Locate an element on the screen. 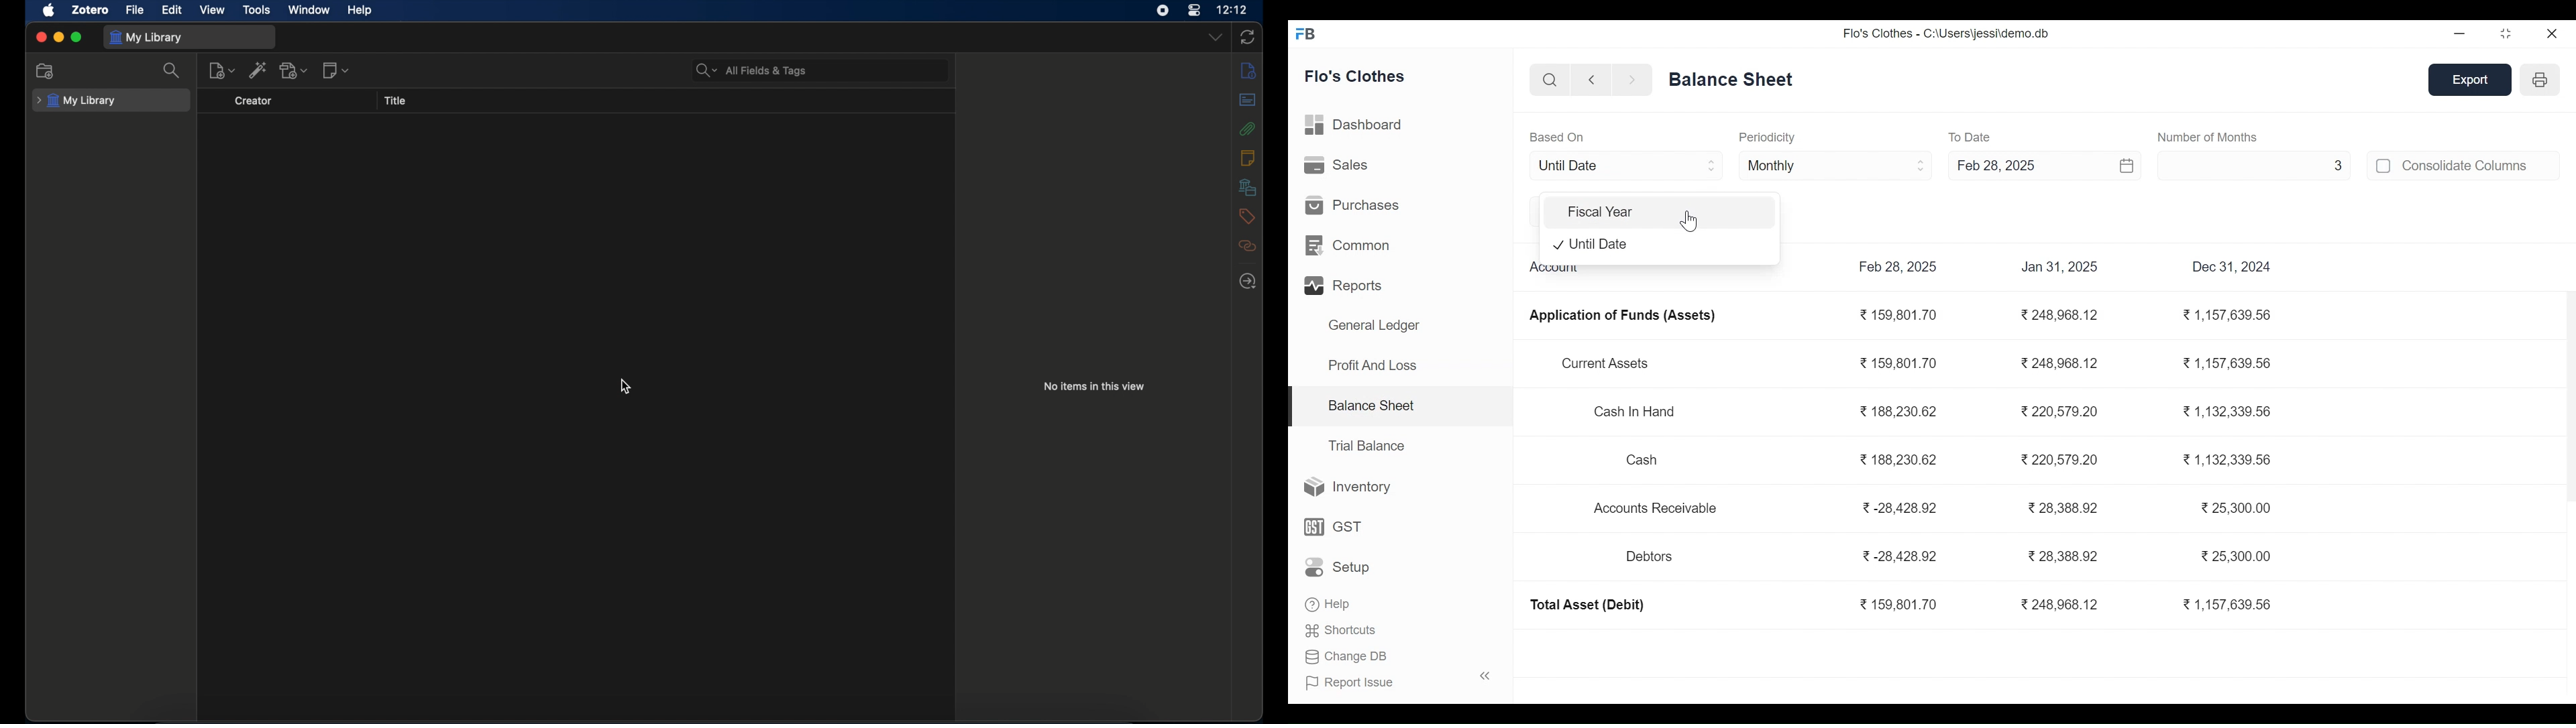 This screenshot has width=2576, height=728. 3 is located at coordinates (2254, 164).